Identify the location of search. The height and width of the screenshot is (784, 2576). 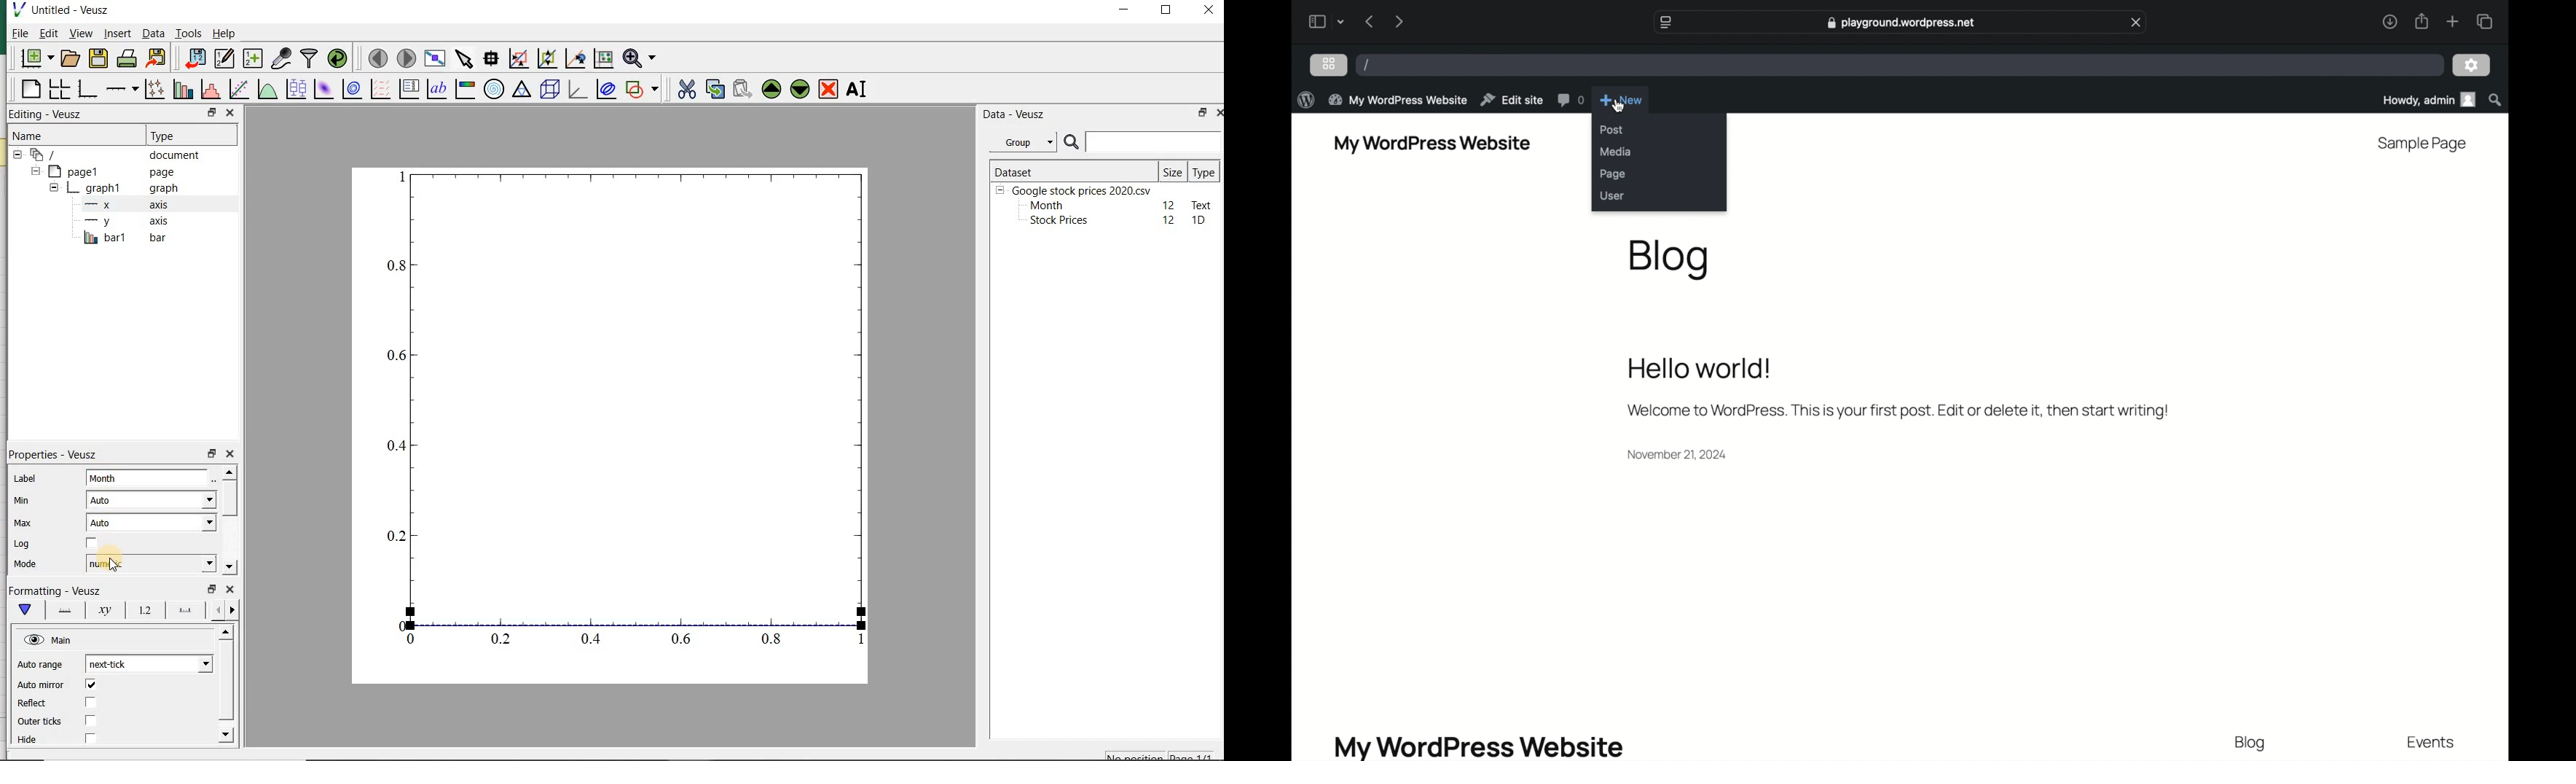
(2495, 99).